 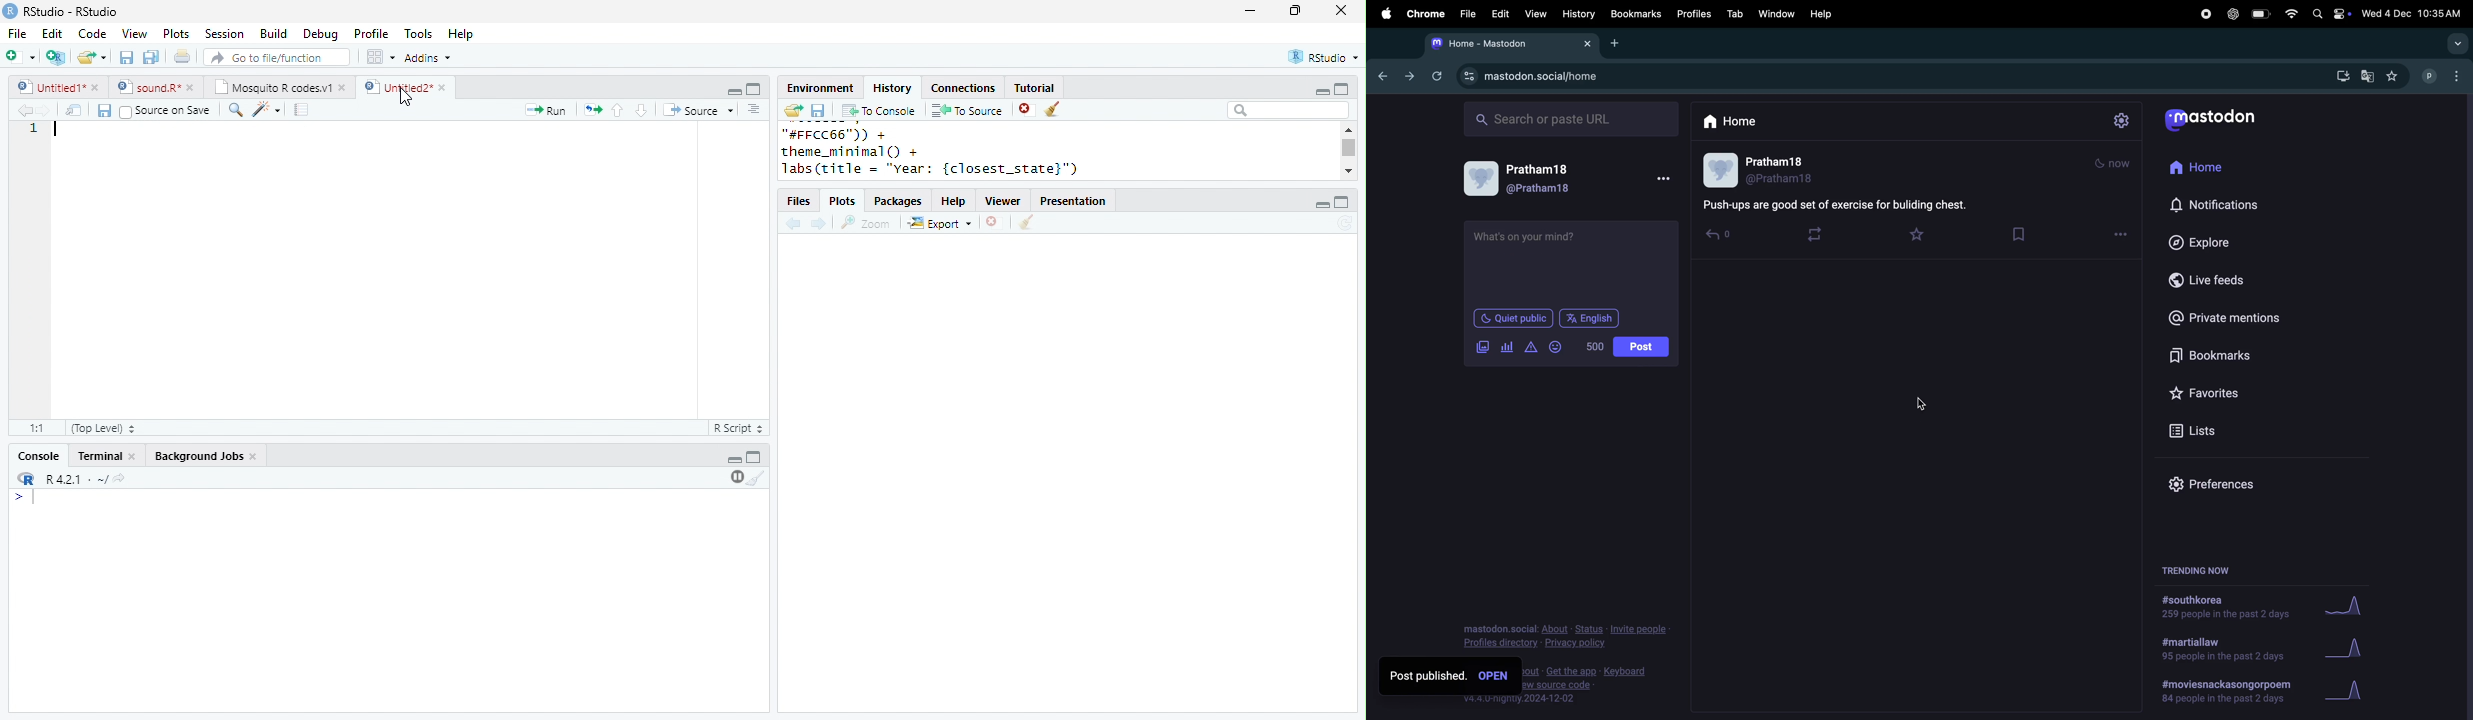 I want to click on compile report, so click(x=302, y=111).